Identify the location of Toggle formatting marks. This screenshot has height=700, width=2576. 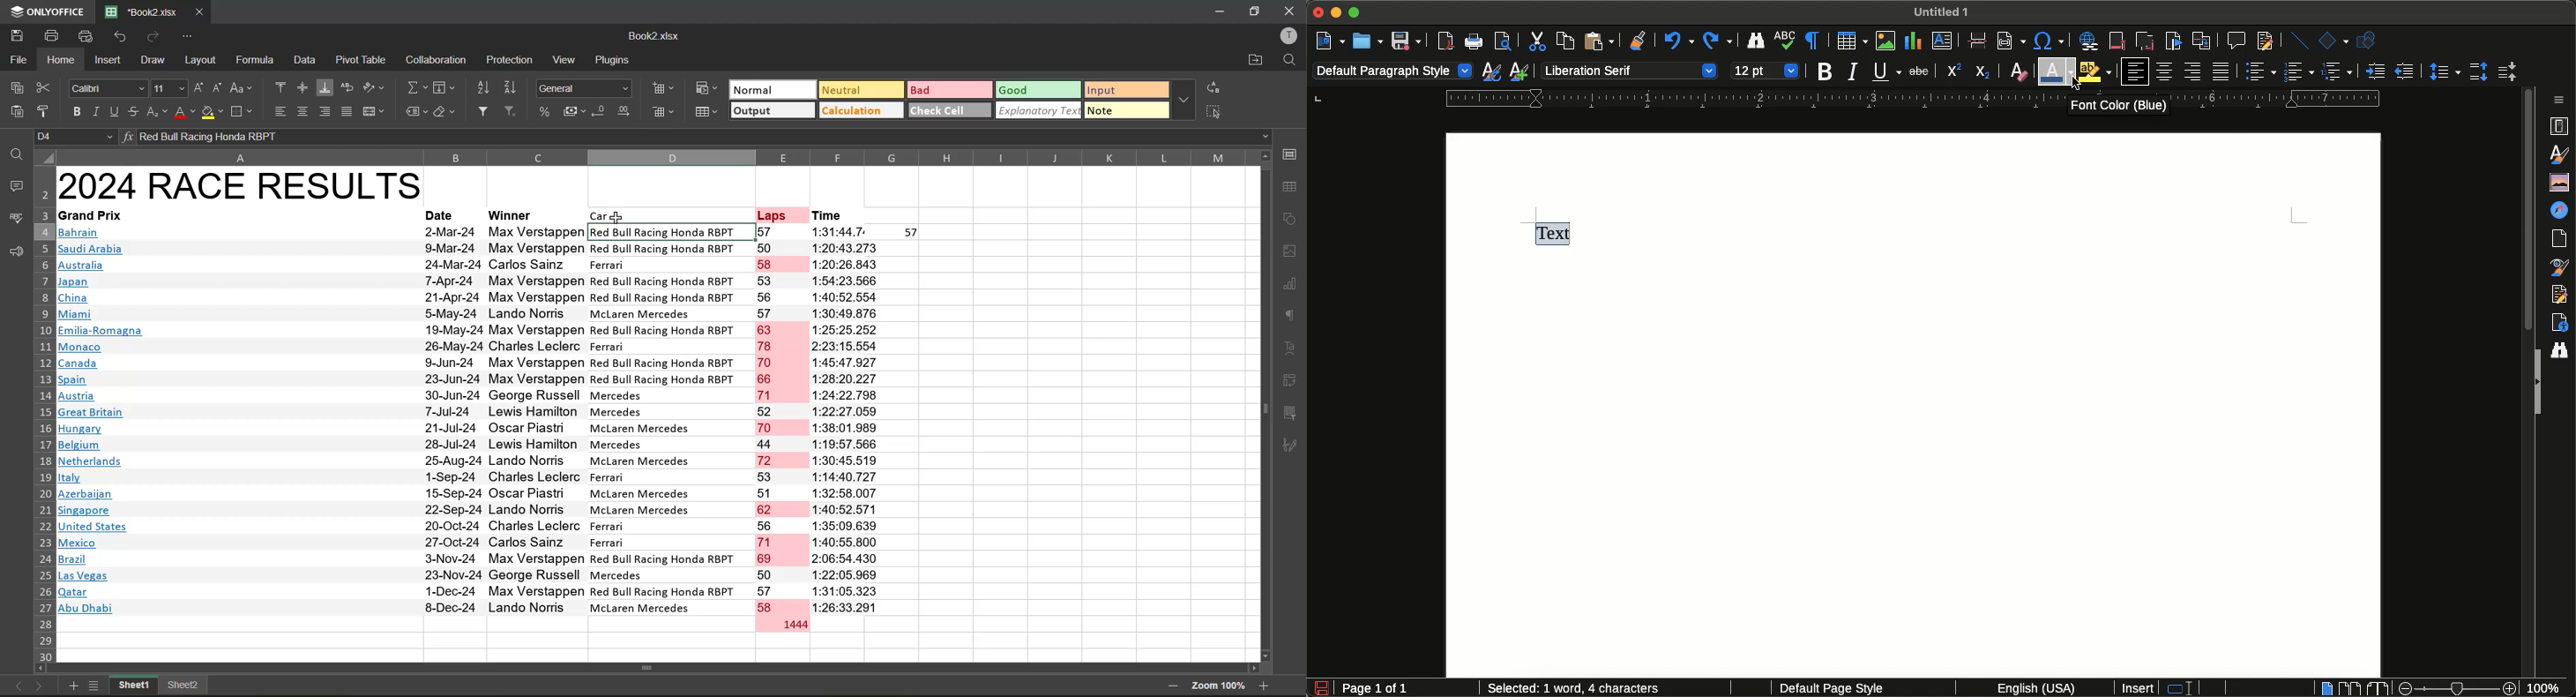
(1814, 41).